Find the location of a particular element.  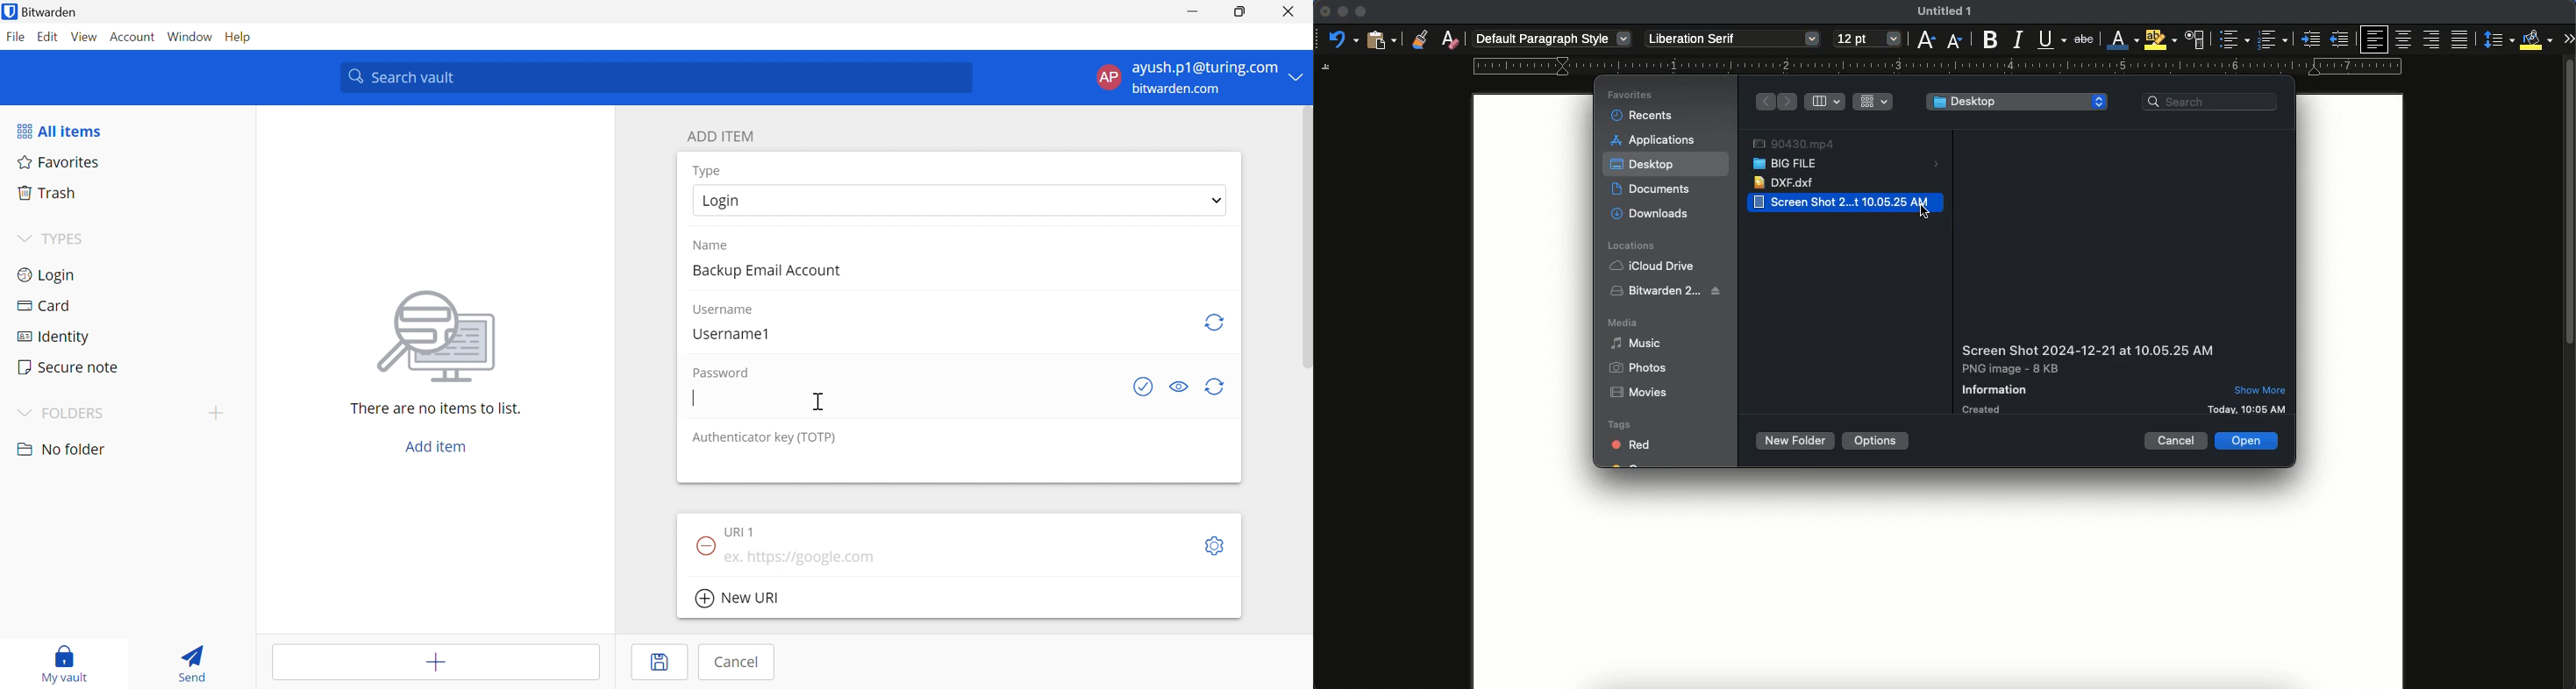

recents is located at coordinates (1640, 117).